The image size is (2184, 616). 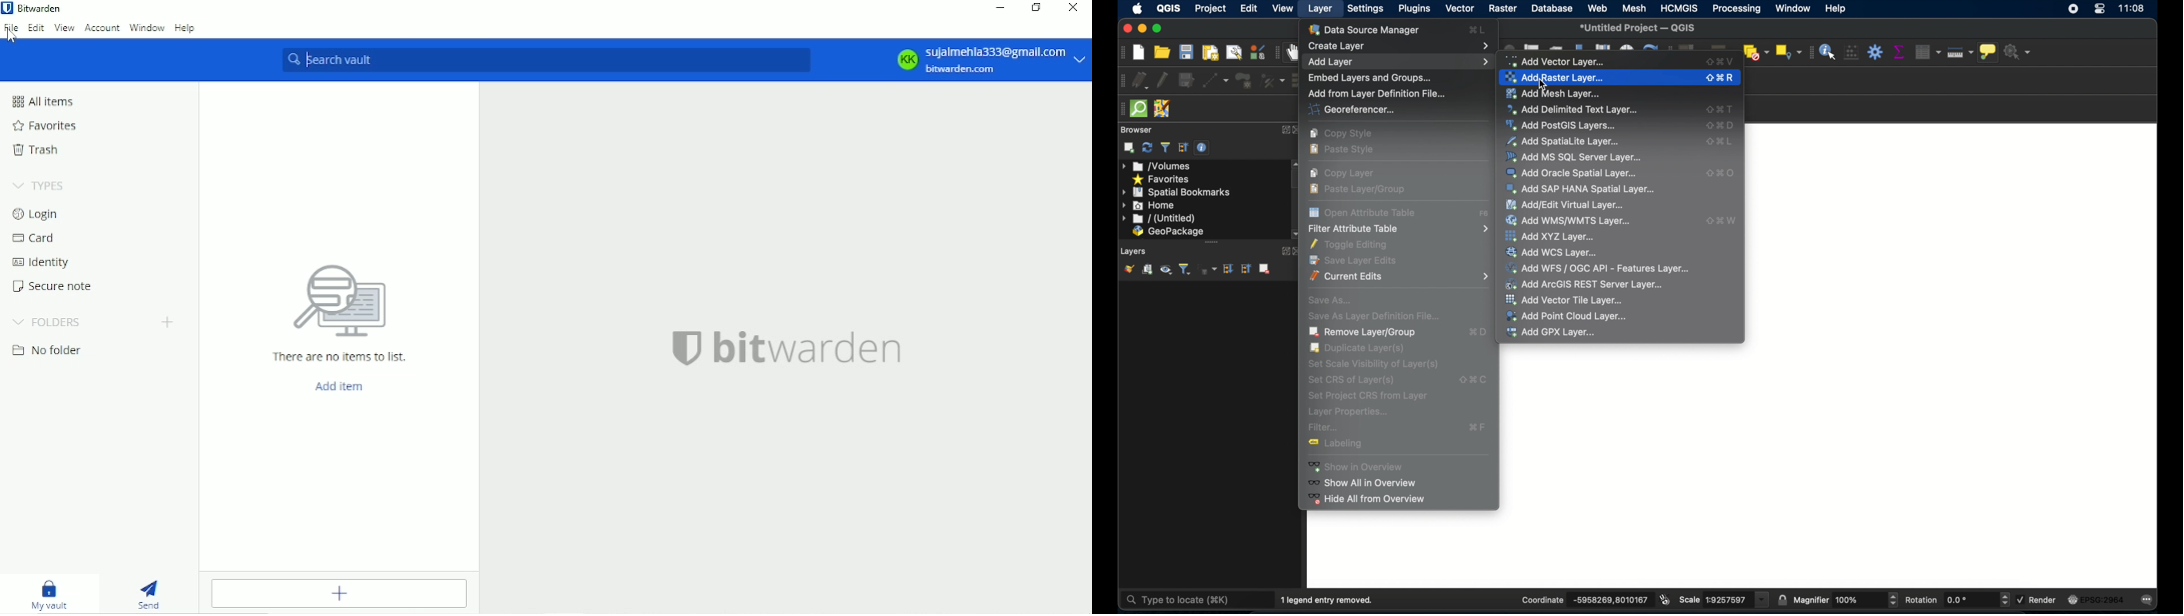 What do you see at coordinates (1348, 412) in the screenshot?
I see `layer properties` at bounding box center [1348, 412].